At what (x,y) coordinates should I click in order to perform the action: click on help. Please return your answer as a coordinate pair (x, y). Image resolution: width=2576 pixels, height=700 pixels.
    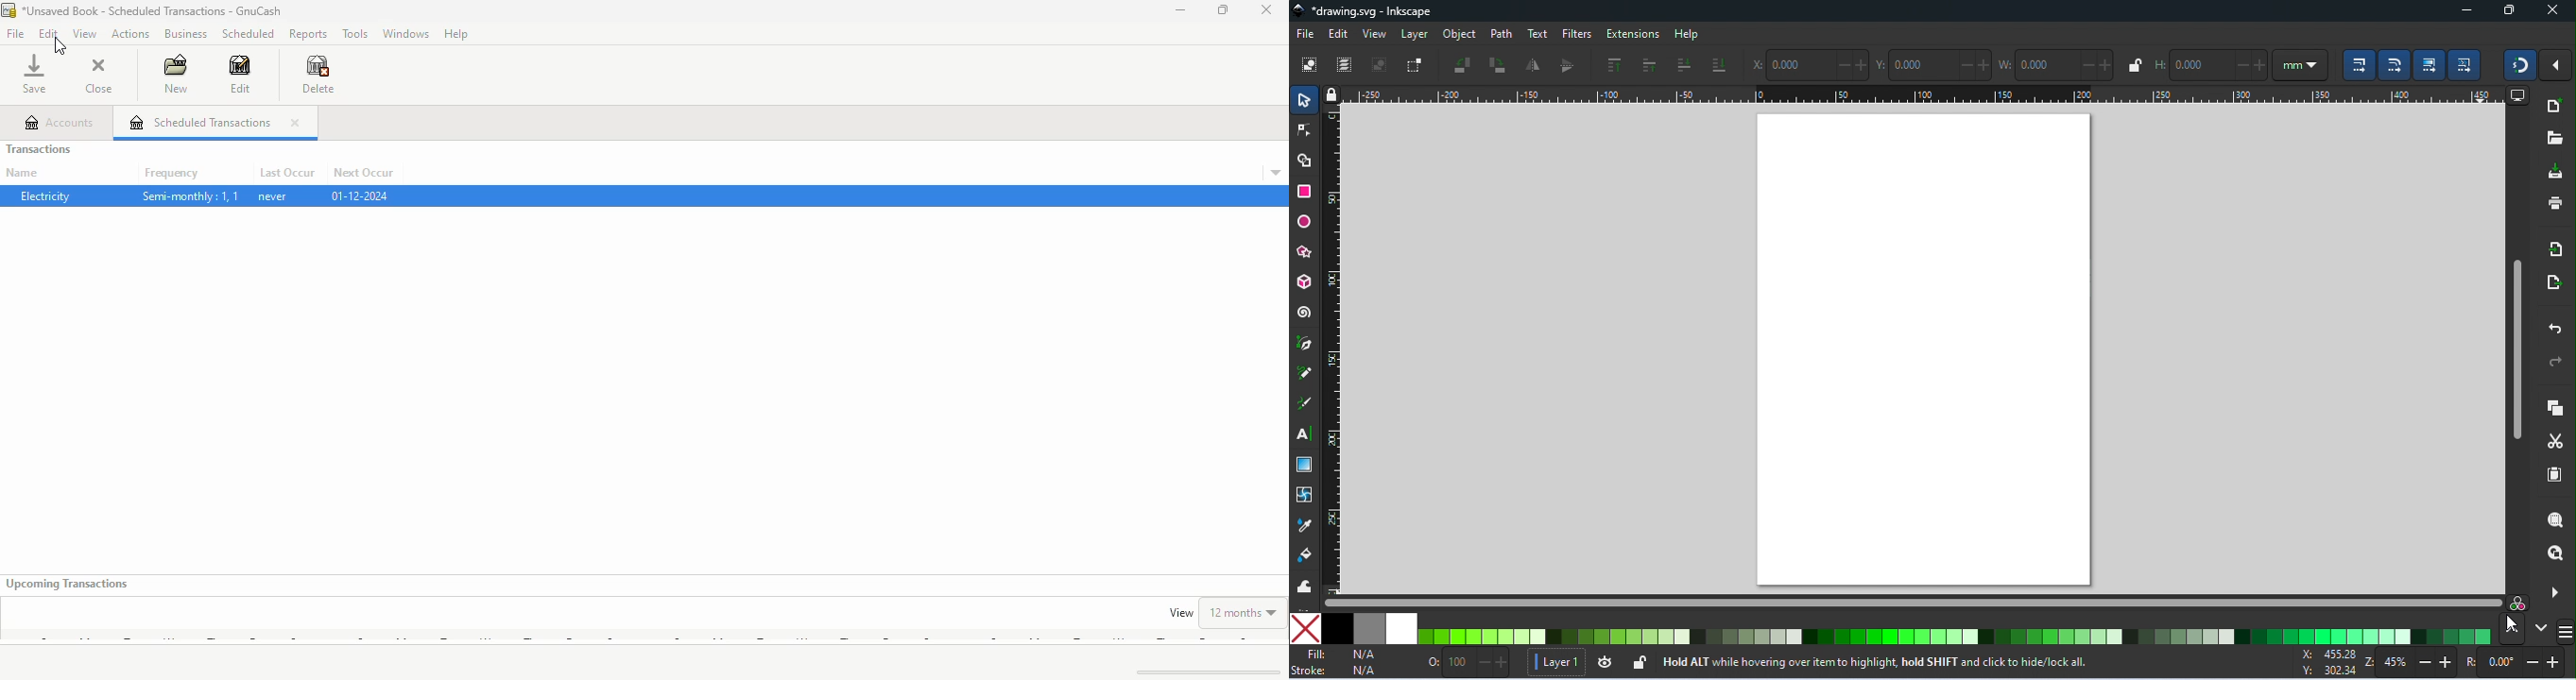
    Looking at the image, I should click on (1688, 35).